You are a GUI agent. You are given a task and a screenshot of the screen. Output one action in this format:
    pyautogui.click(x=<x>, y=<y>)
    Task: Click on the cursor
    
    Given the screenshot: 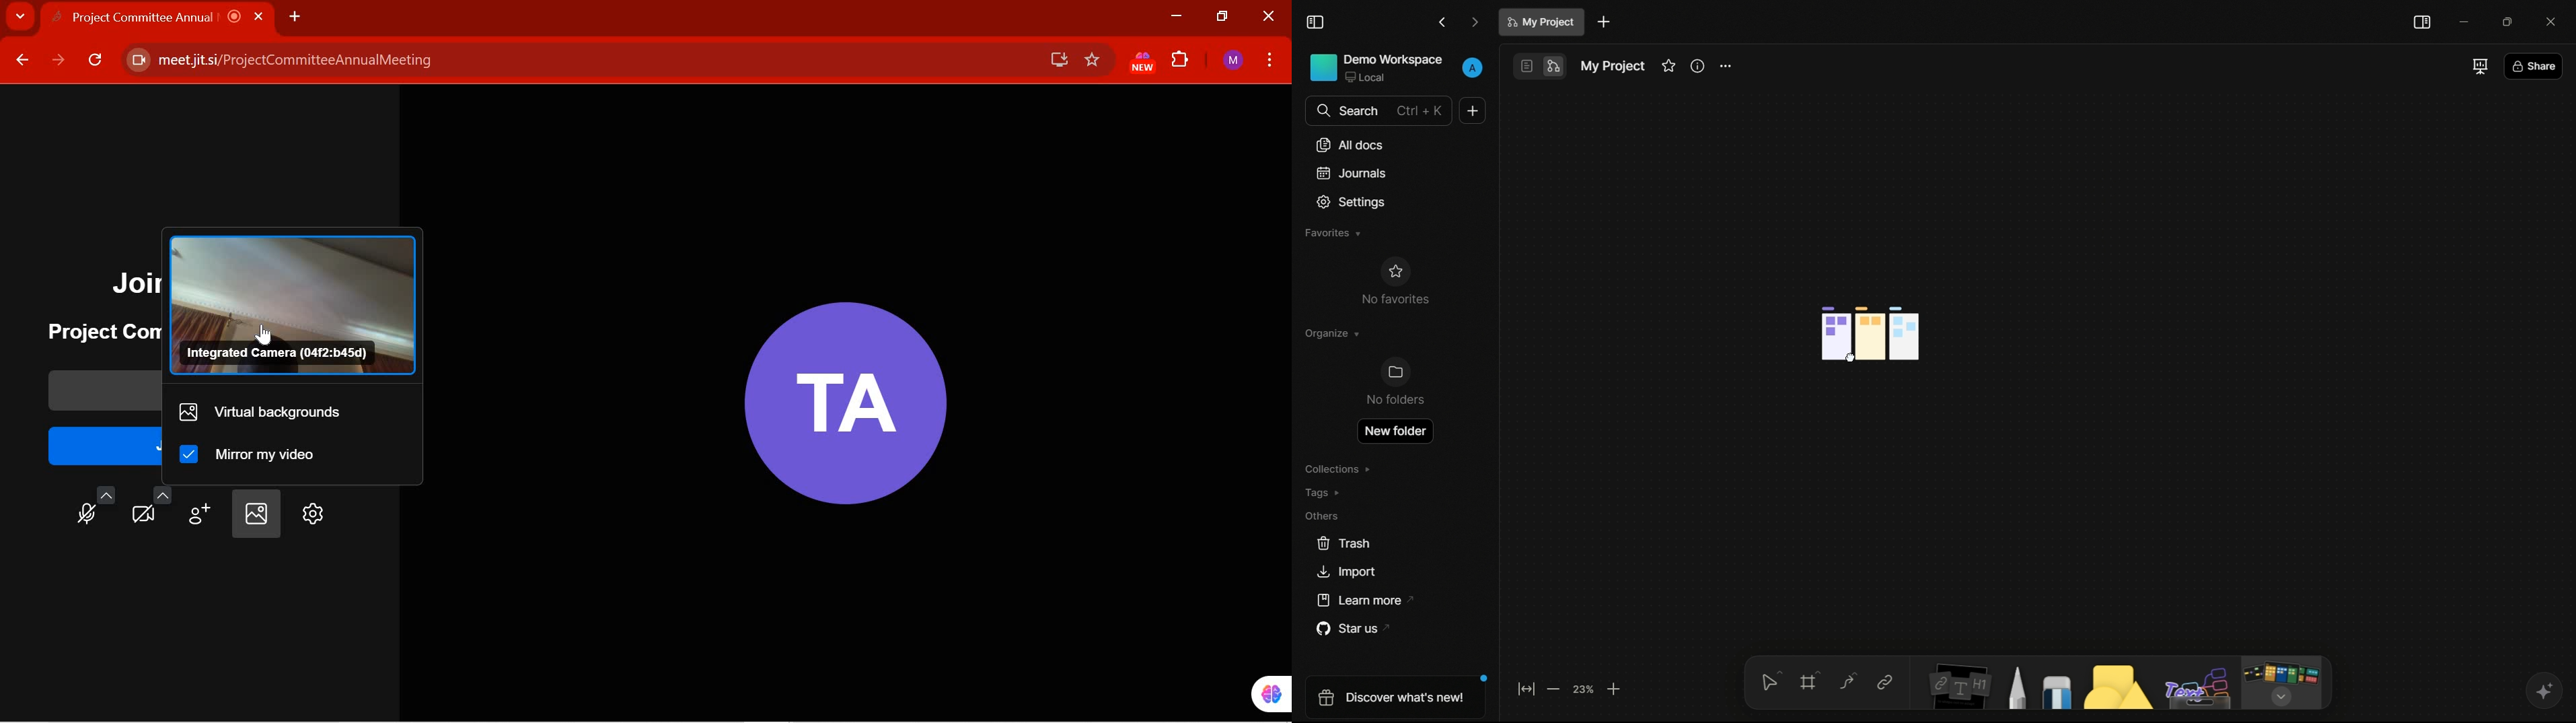 What is the action you would take?
    pyautogui.click(x=270, y=342)
    